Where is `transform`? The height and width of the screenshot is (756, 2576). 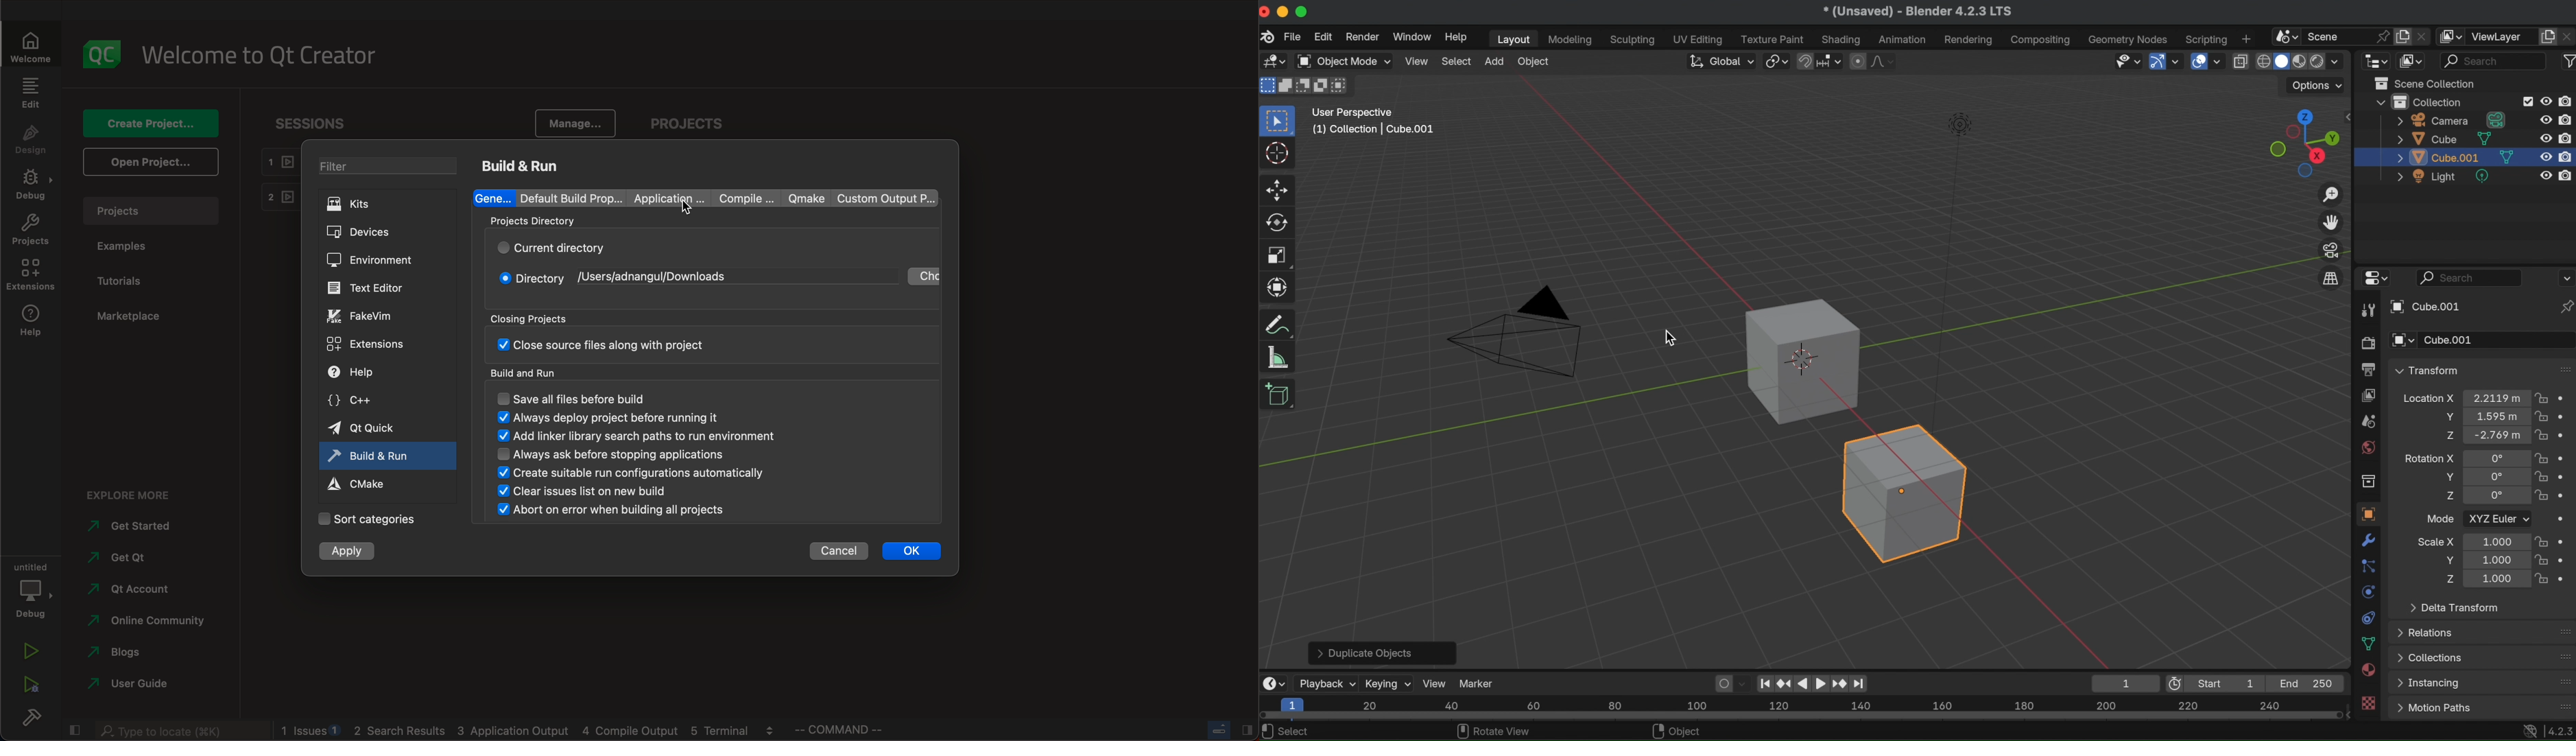
transform is located at coordinates (1280, 325).